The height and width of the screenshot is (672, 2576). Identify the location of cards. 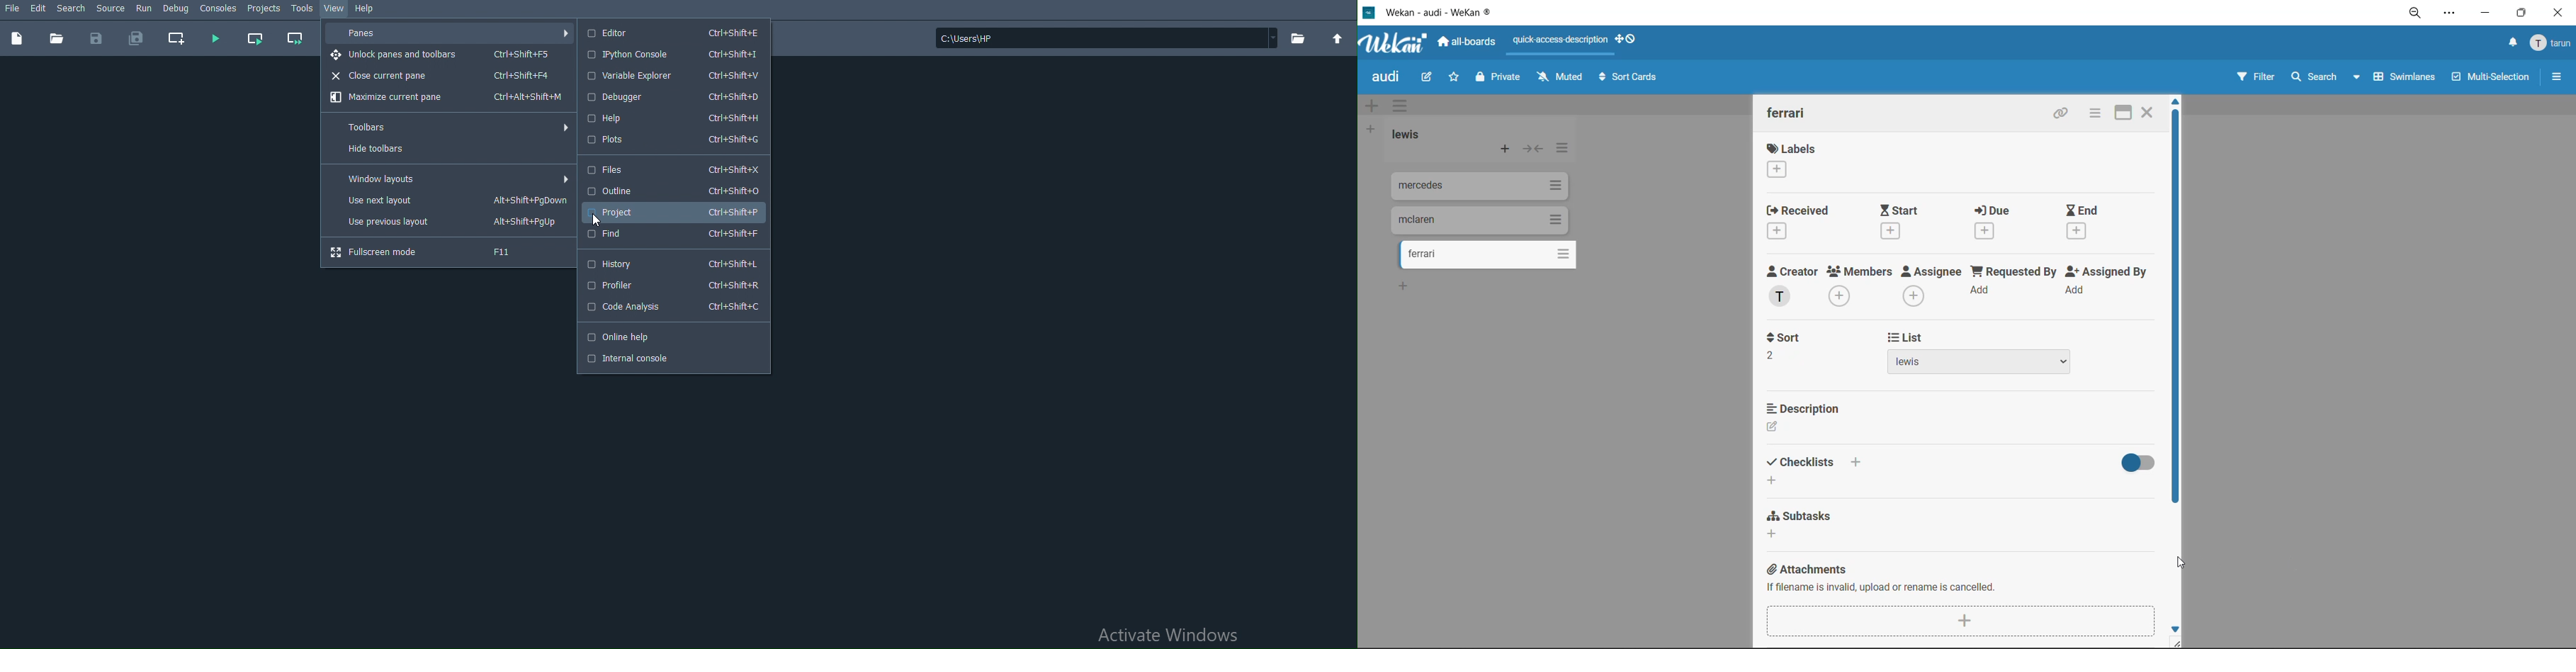
(1493, 255).